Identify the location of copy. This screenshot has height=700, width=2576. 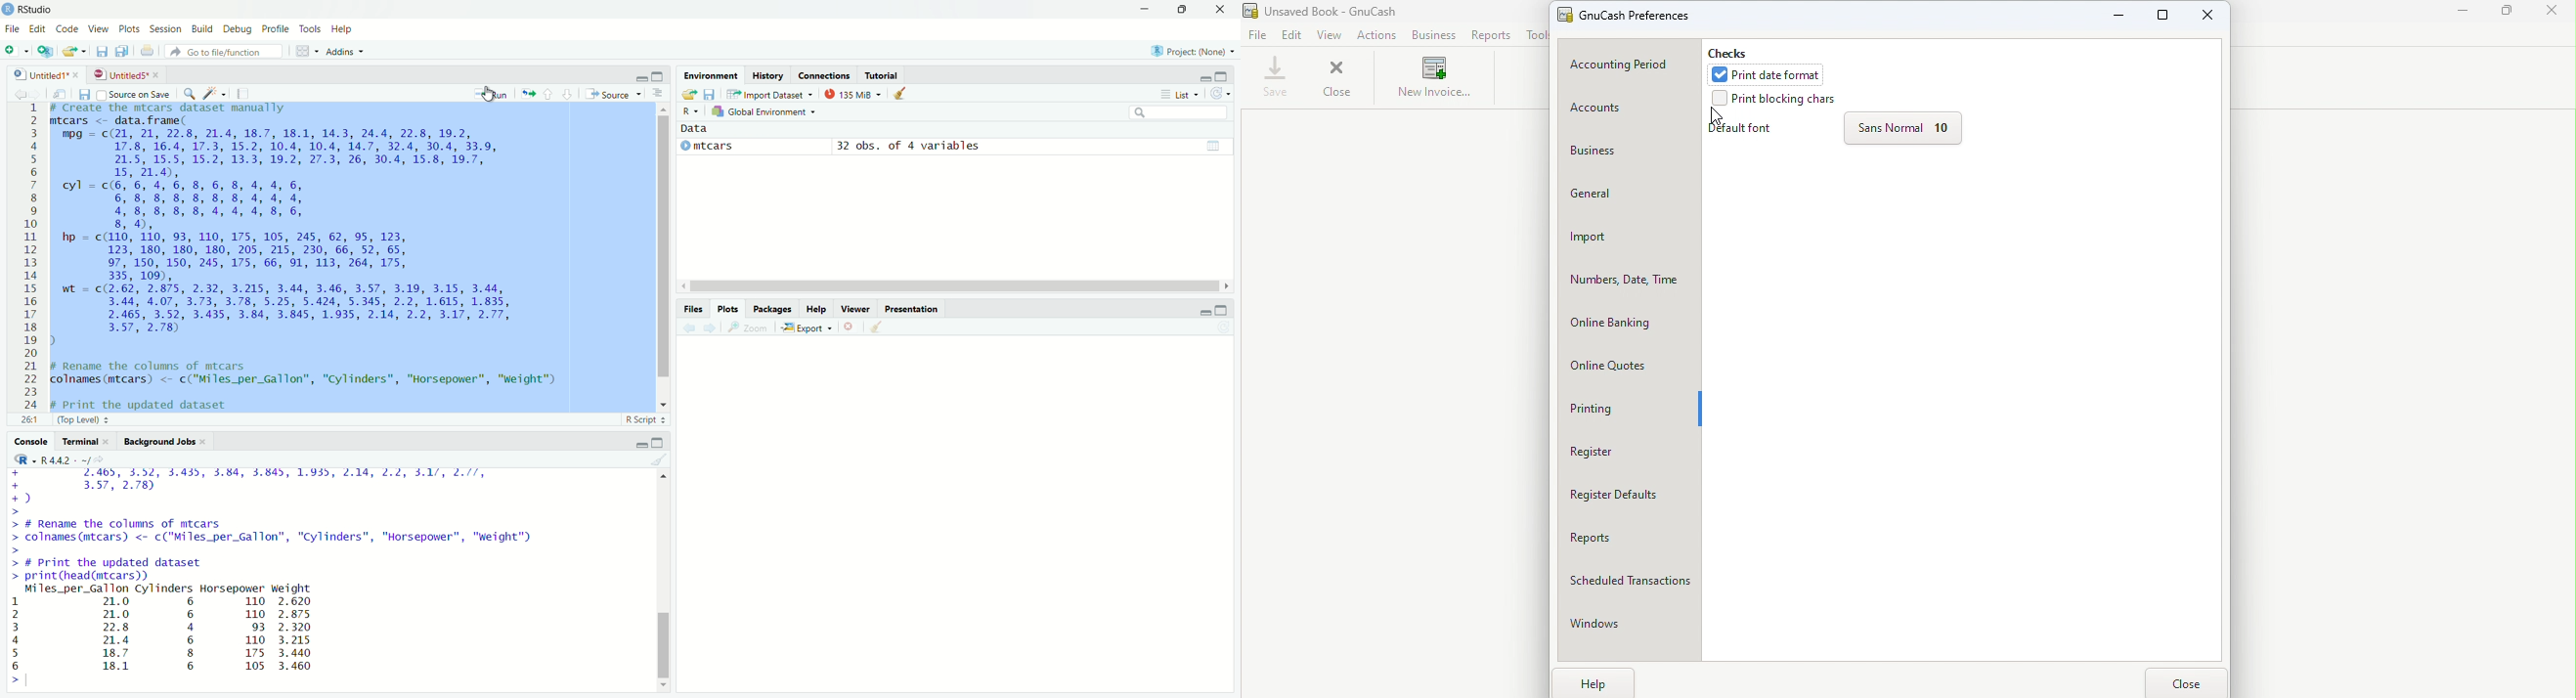
(123, 51).